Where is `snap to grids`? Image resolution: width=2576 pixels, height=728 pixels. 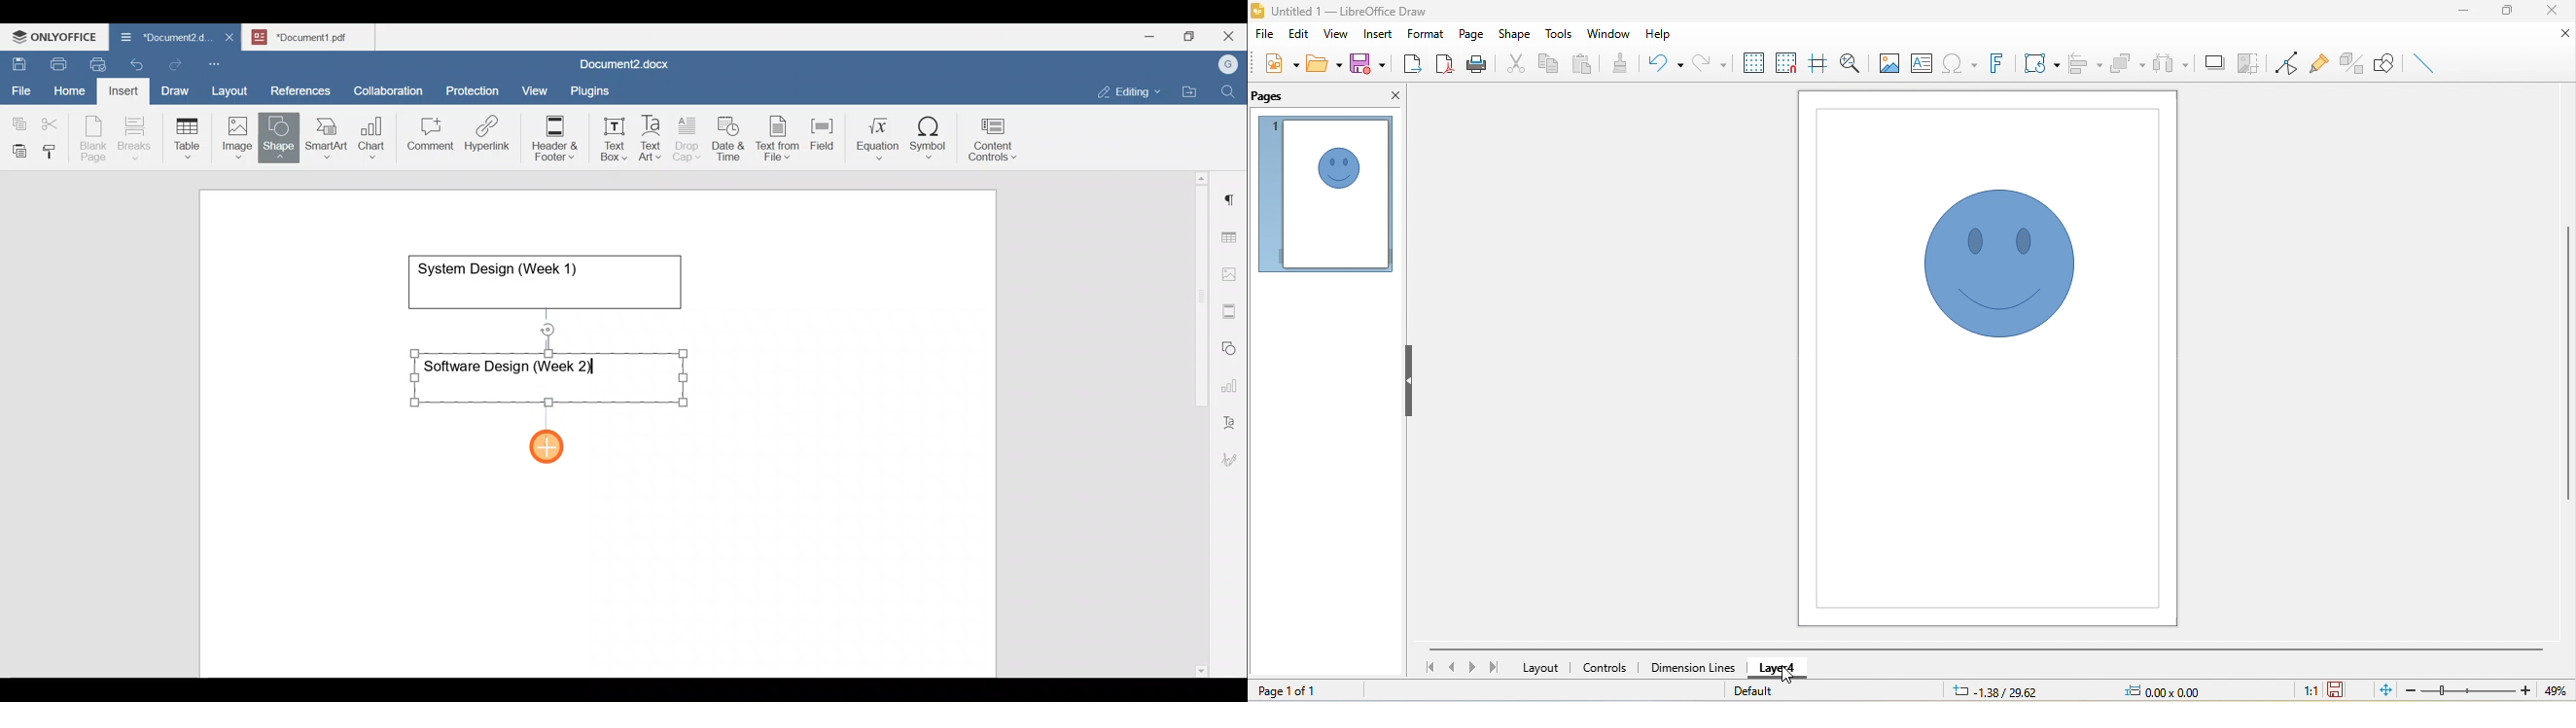
snap to grids is located at coordinates (1788, 66).